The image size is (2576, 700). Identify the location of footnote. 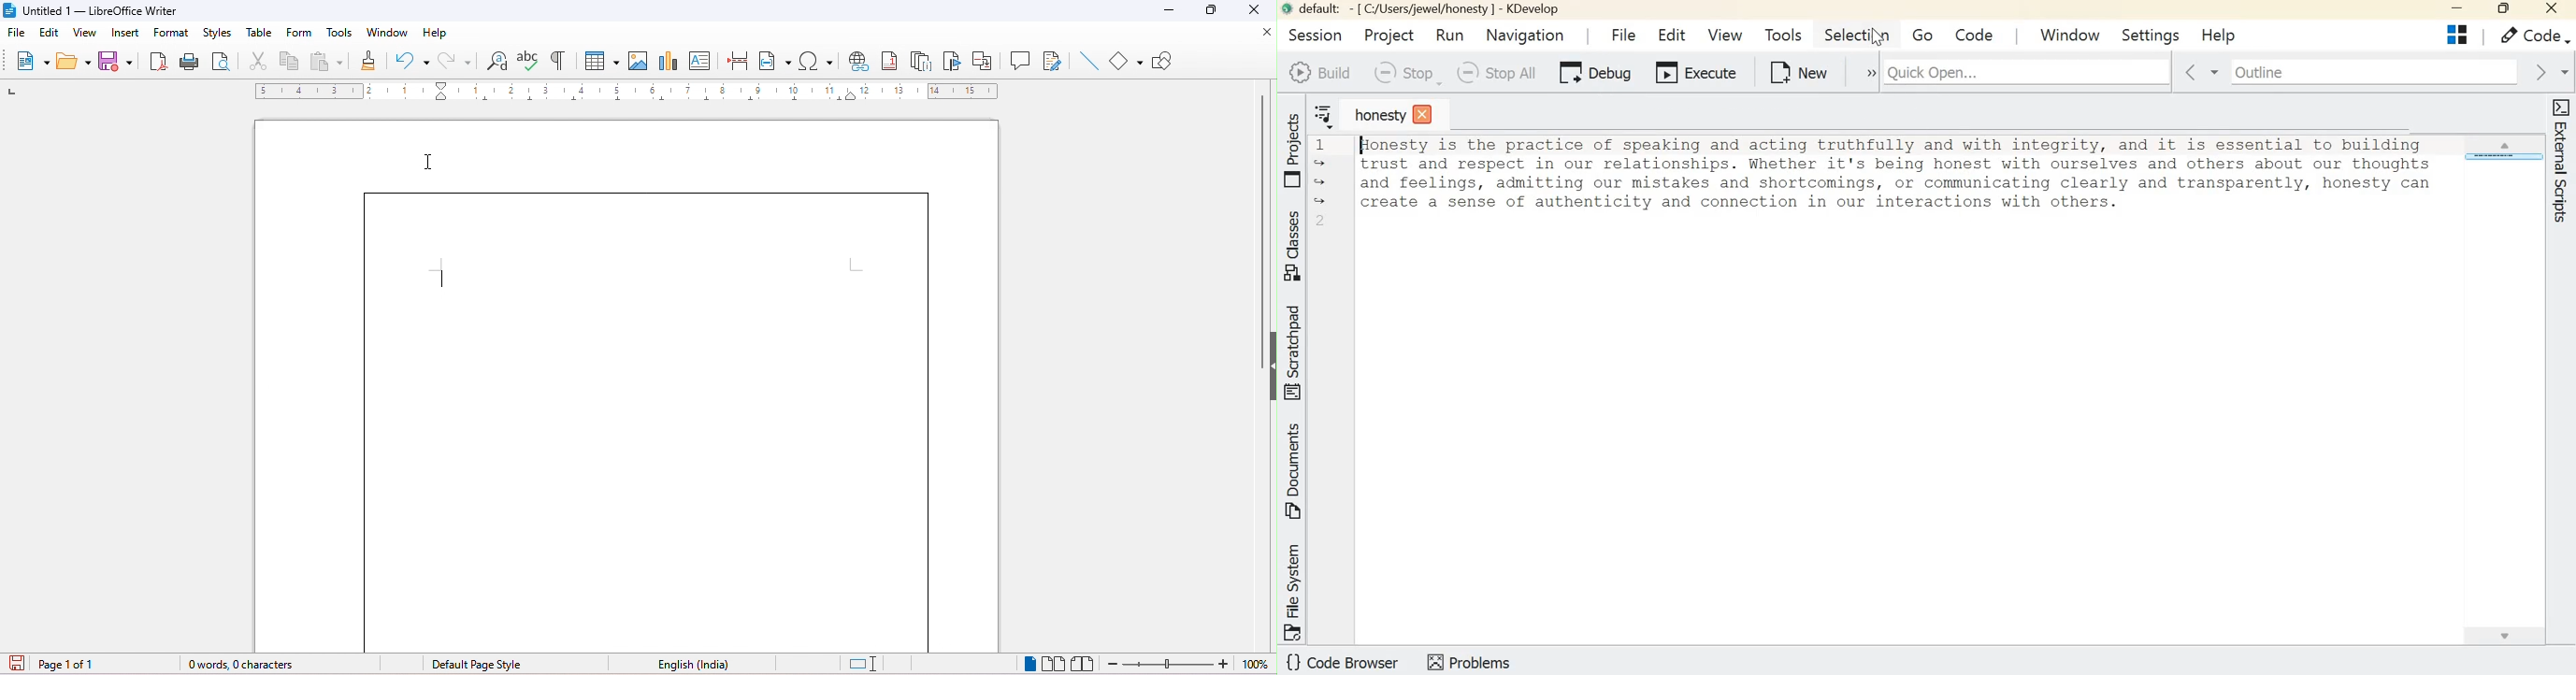
(890, 65).